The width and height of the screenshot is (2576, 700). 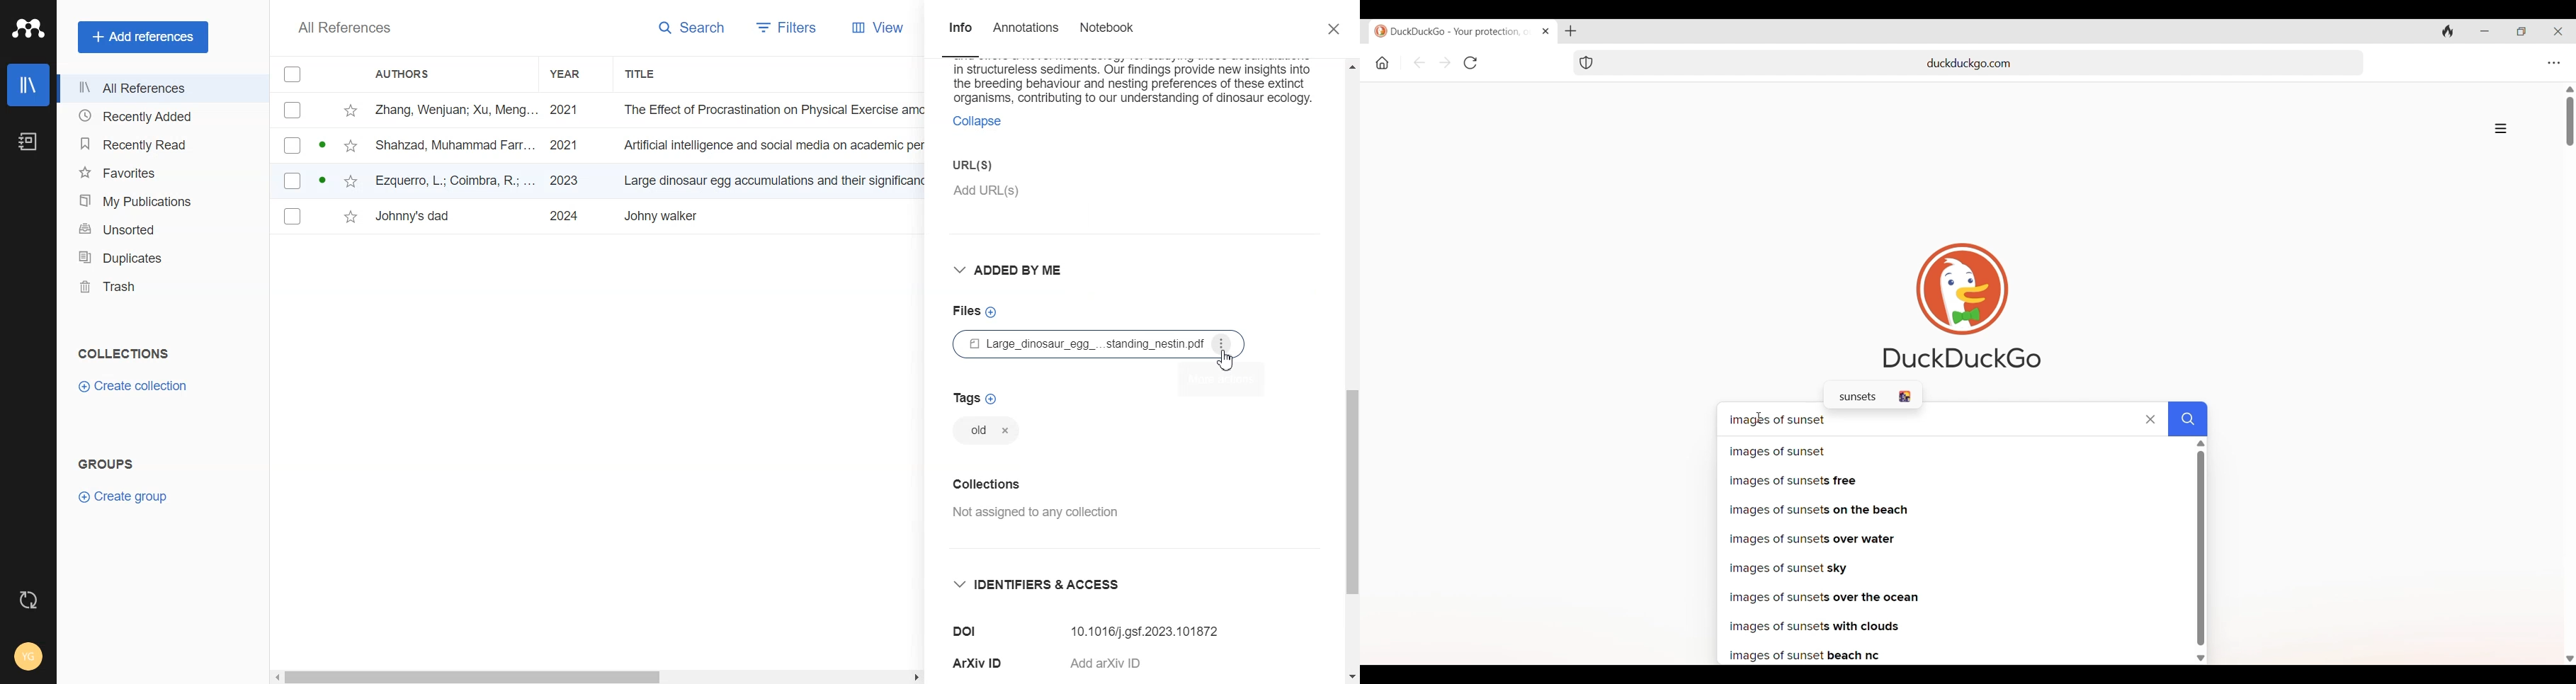 What do you see at coordinates (1042, 514) in the screenshot?
I see `Not assigned to any collection` at bounding box center [1042, 514].